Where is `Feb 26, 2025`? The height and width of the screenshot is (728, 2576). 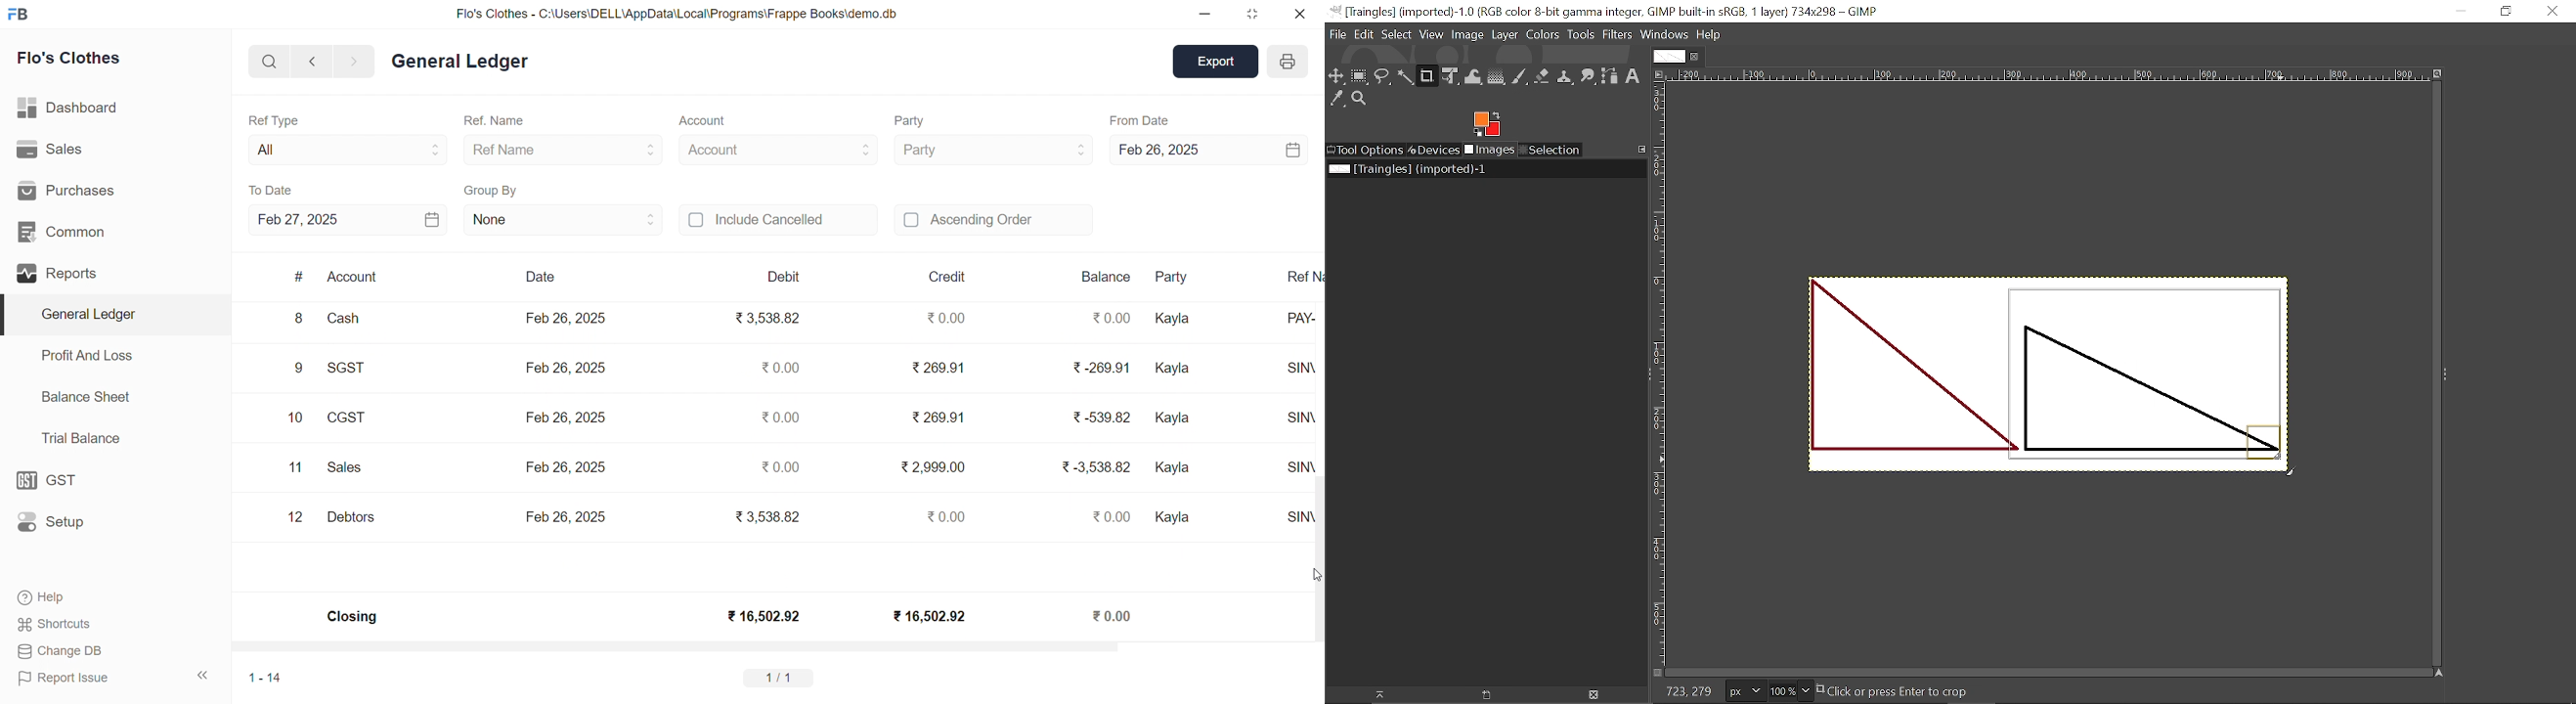
Feb 26, 2025 is located at coordinates (564, 465).